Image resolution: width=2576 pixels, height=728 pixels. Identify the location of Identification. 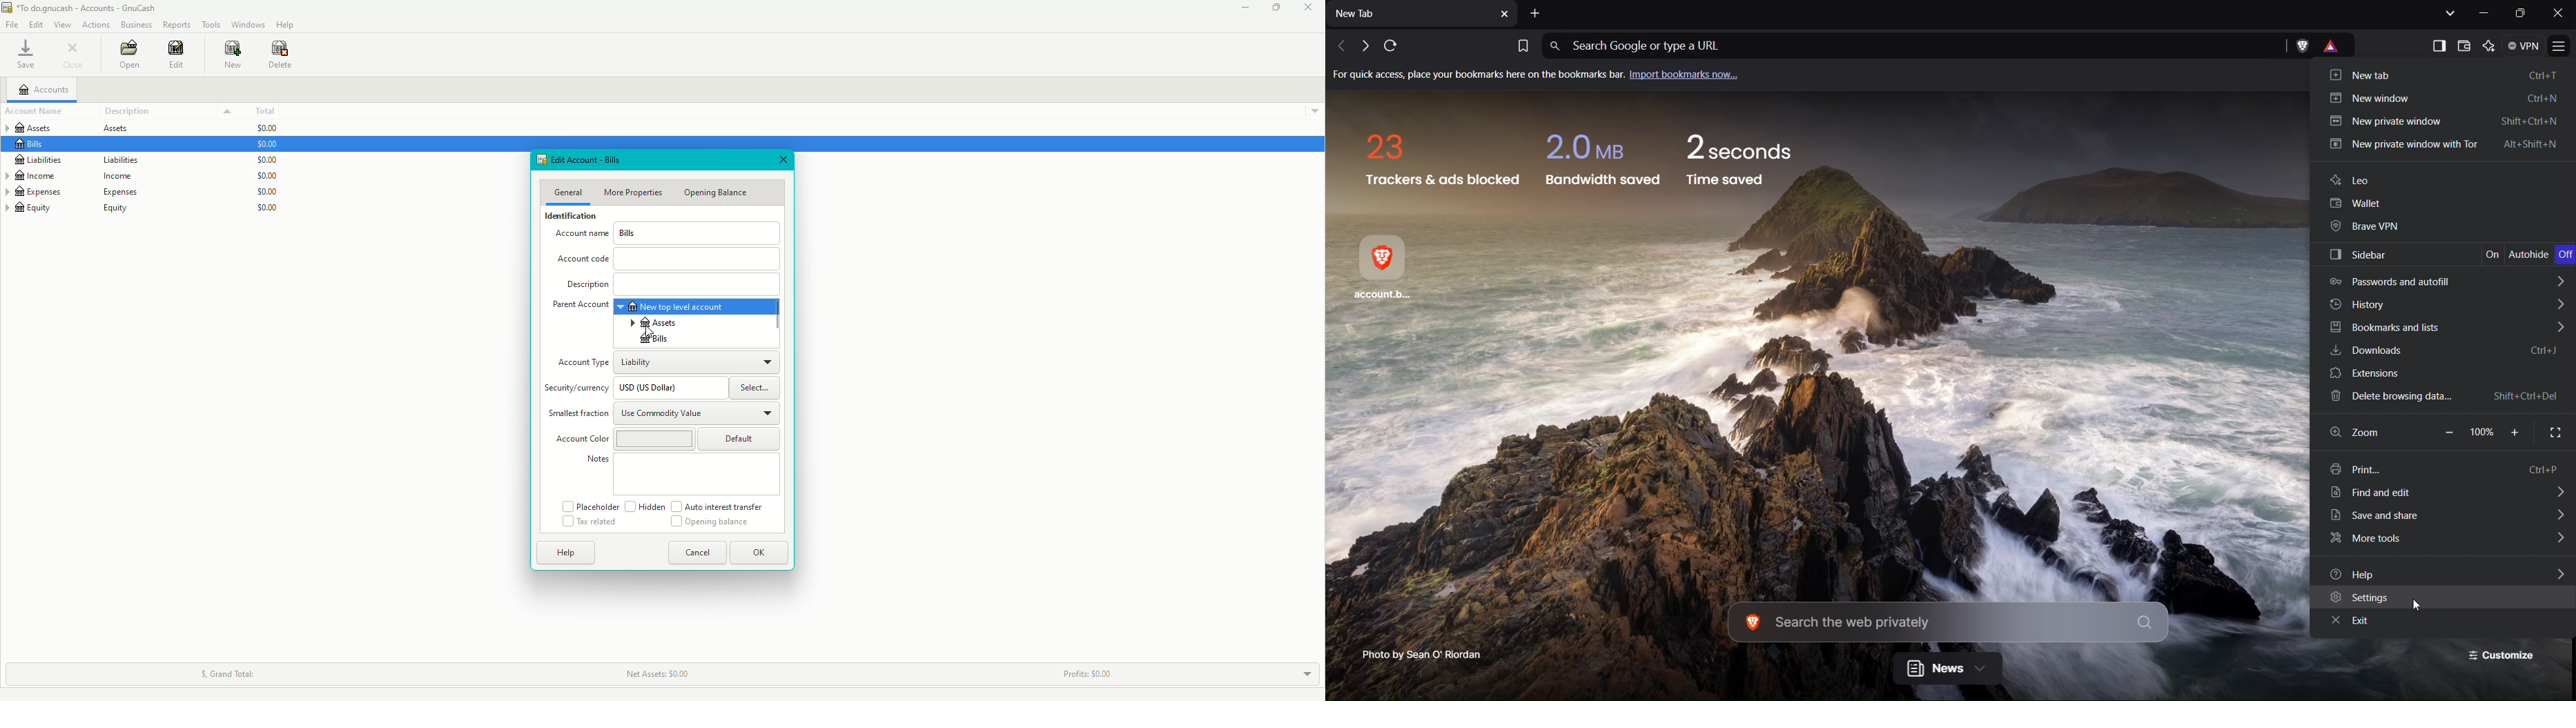
(572, 217).